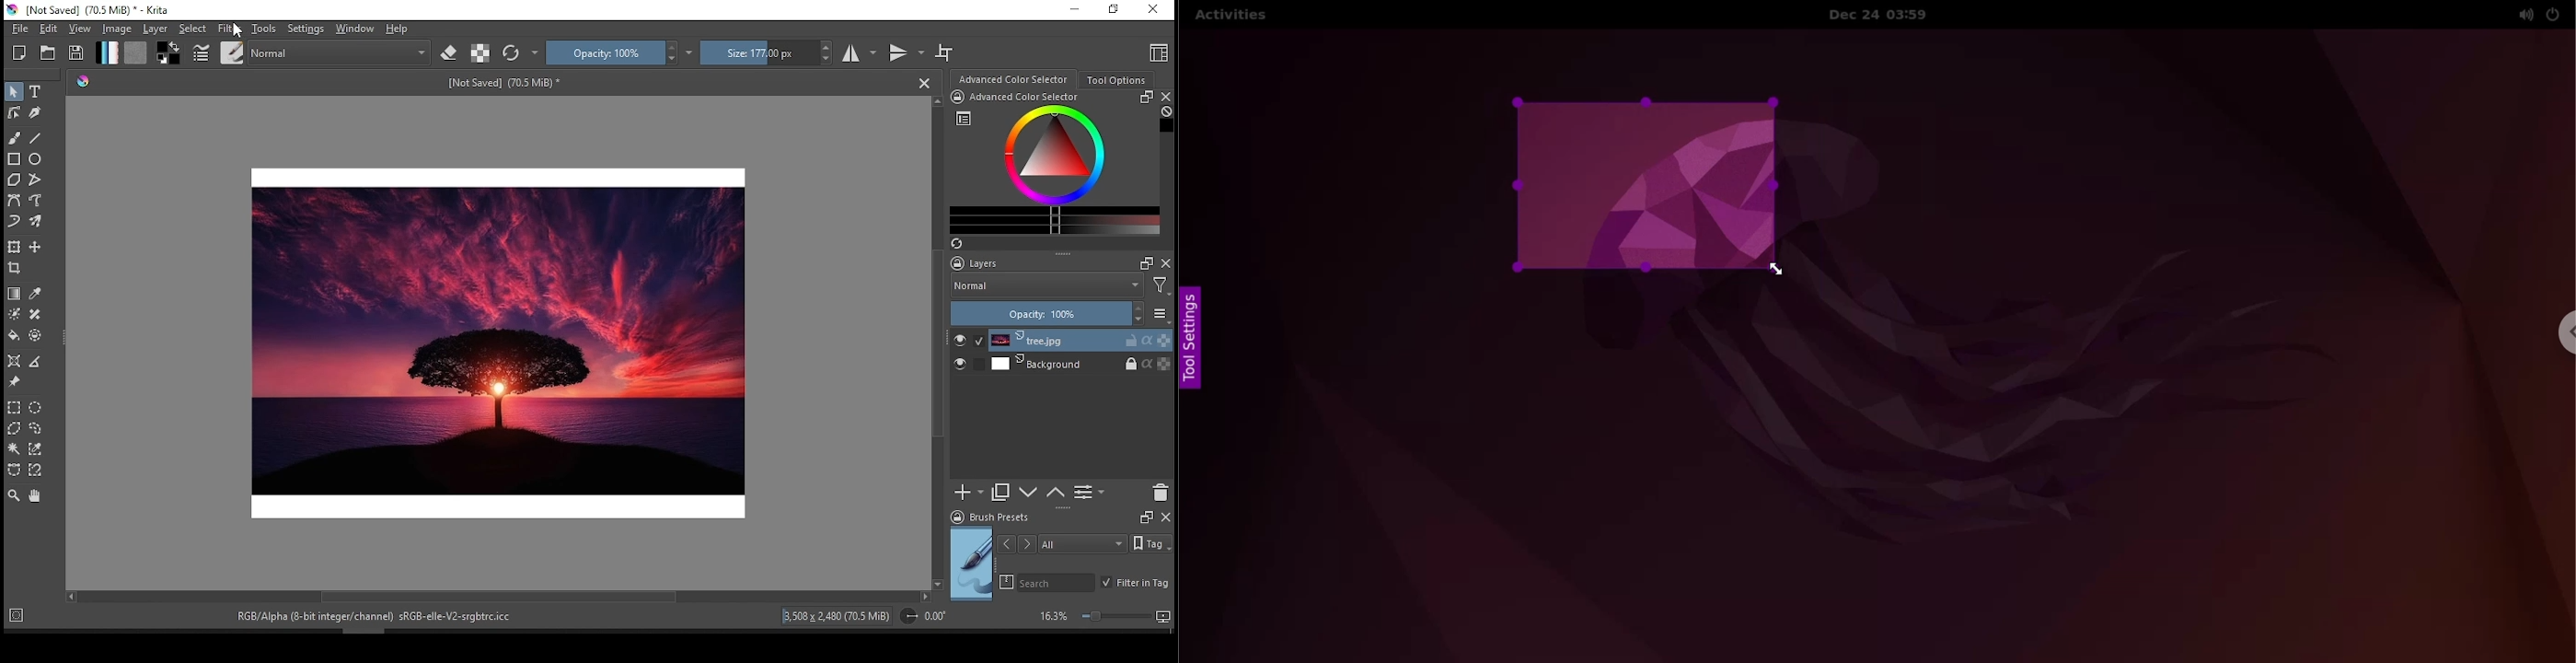  Describe the element at coordinates (36, 137) in the screenshot. I see `line tool` at that location.